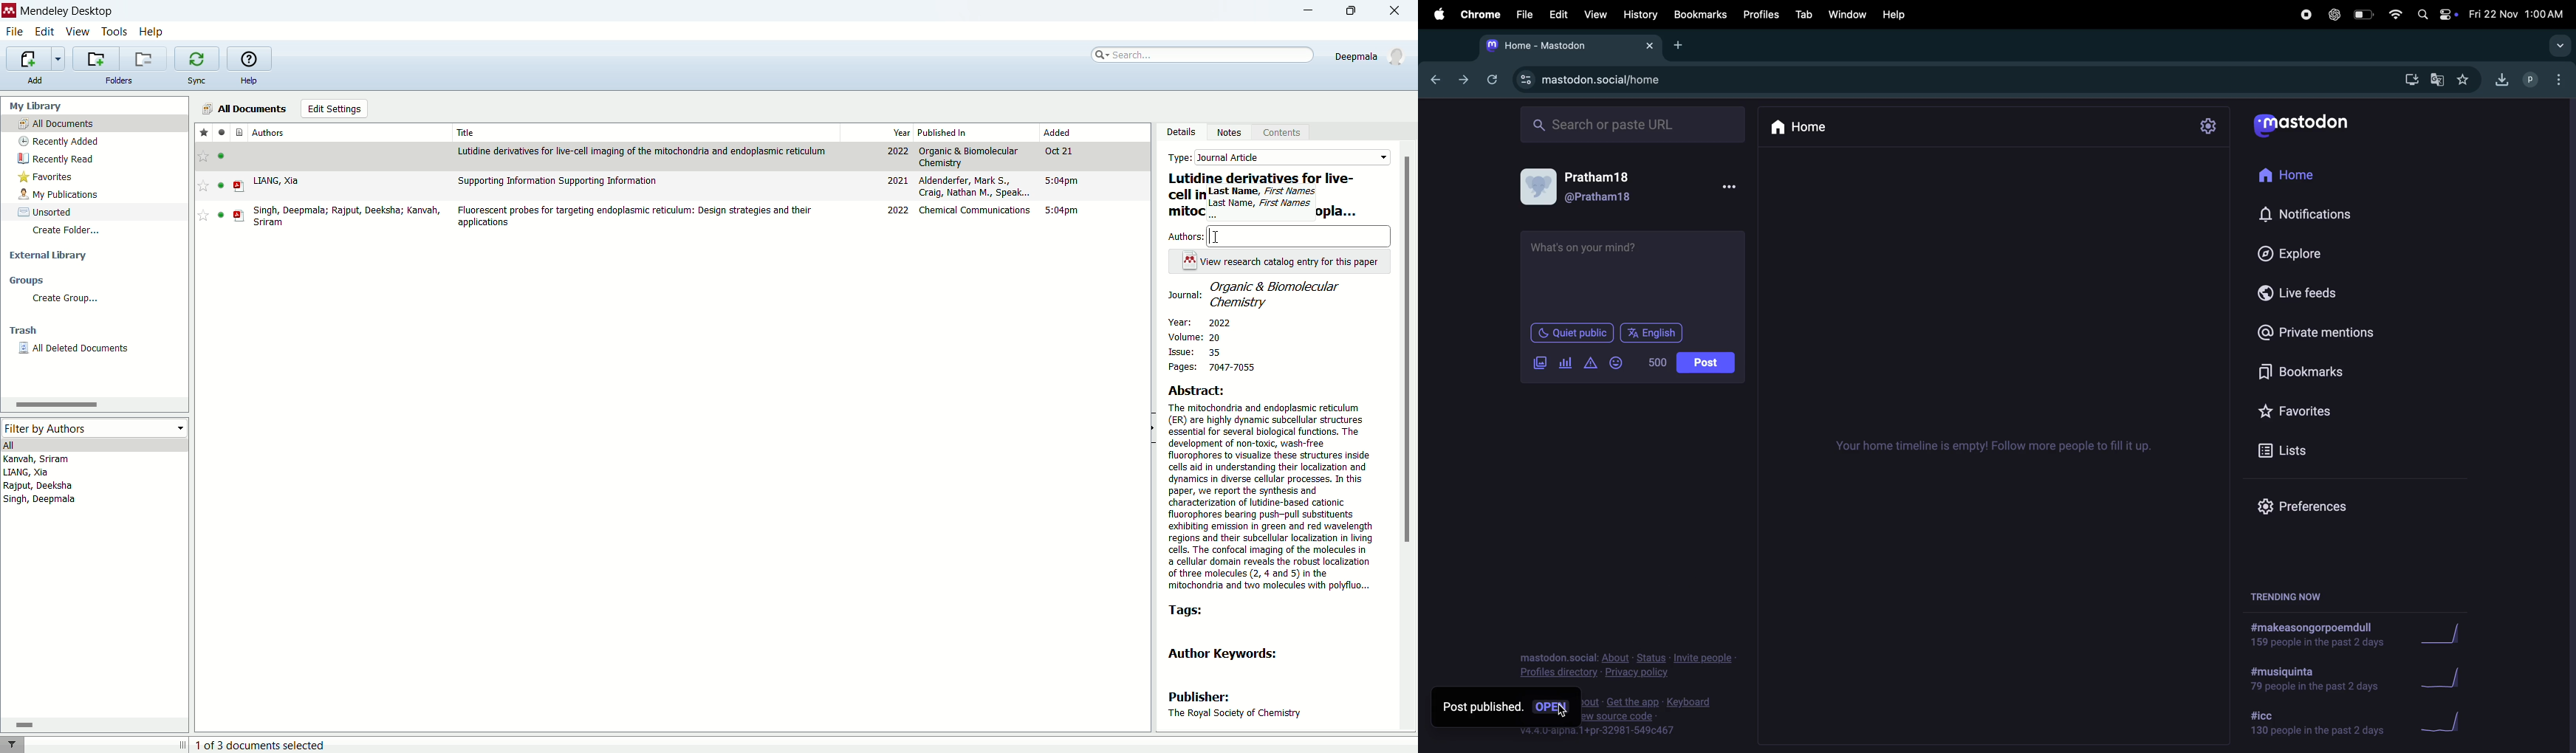  I want to click on trash, so click(24, 329).